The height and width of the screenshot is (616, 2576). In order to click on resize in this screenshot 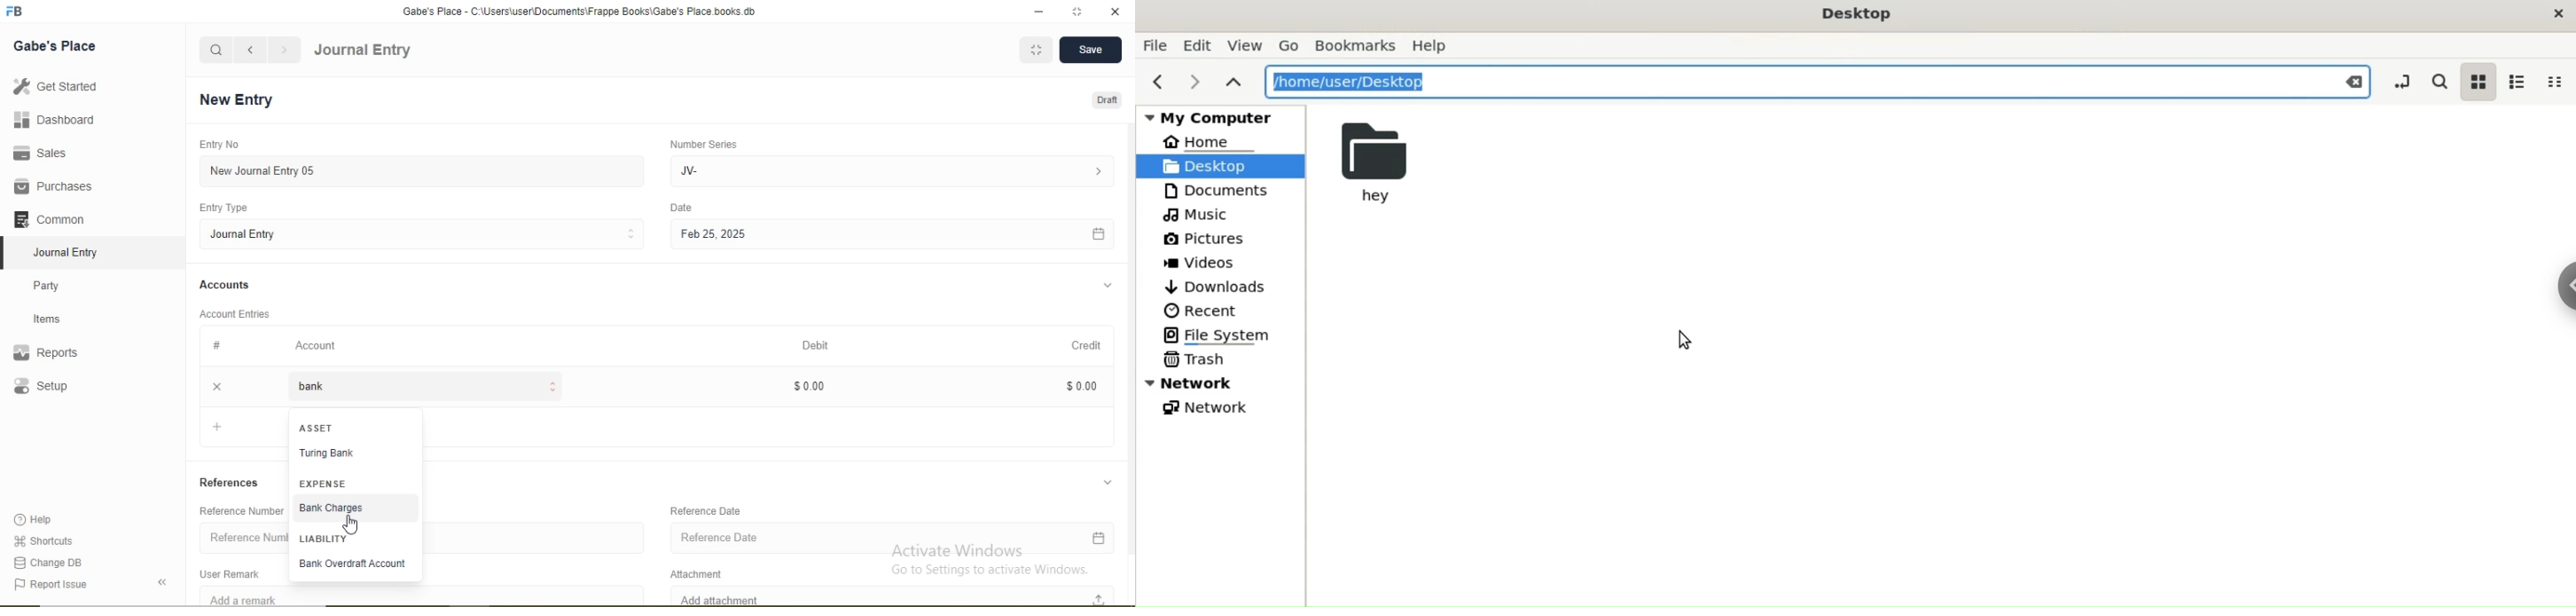, I will do `click(1077, 12)`.